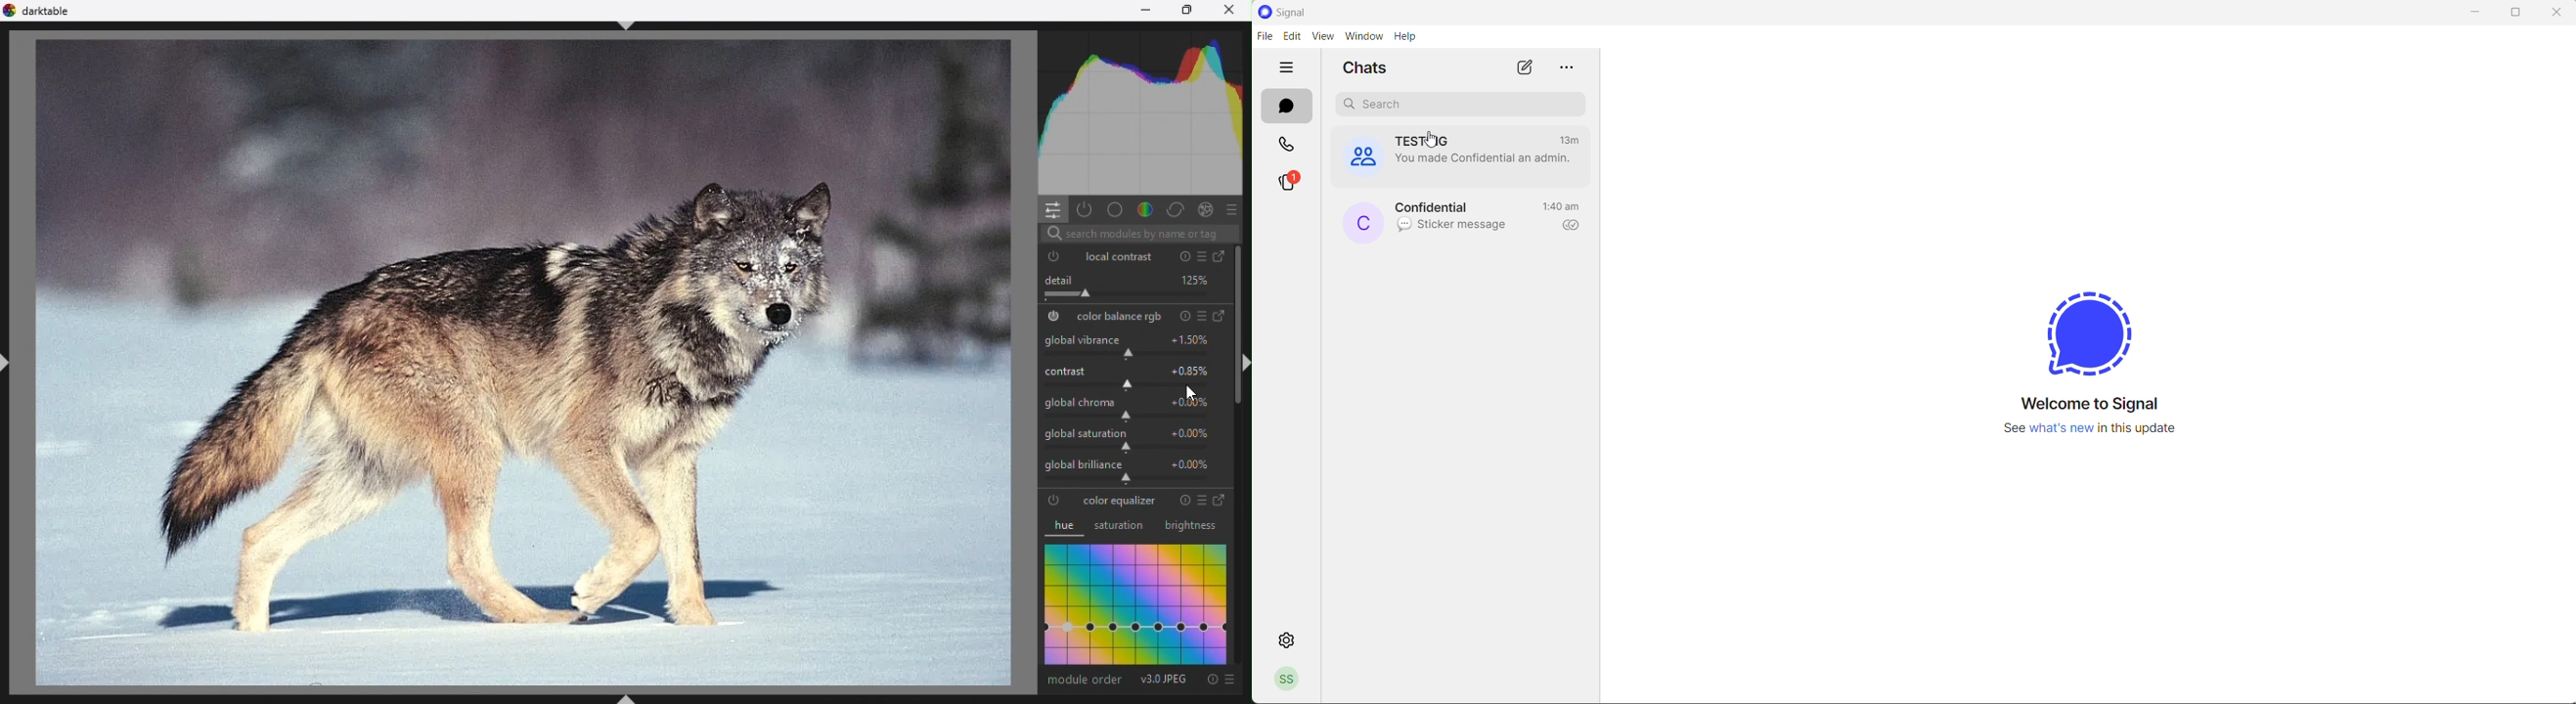  I want to click on help, so click(1408, 37).